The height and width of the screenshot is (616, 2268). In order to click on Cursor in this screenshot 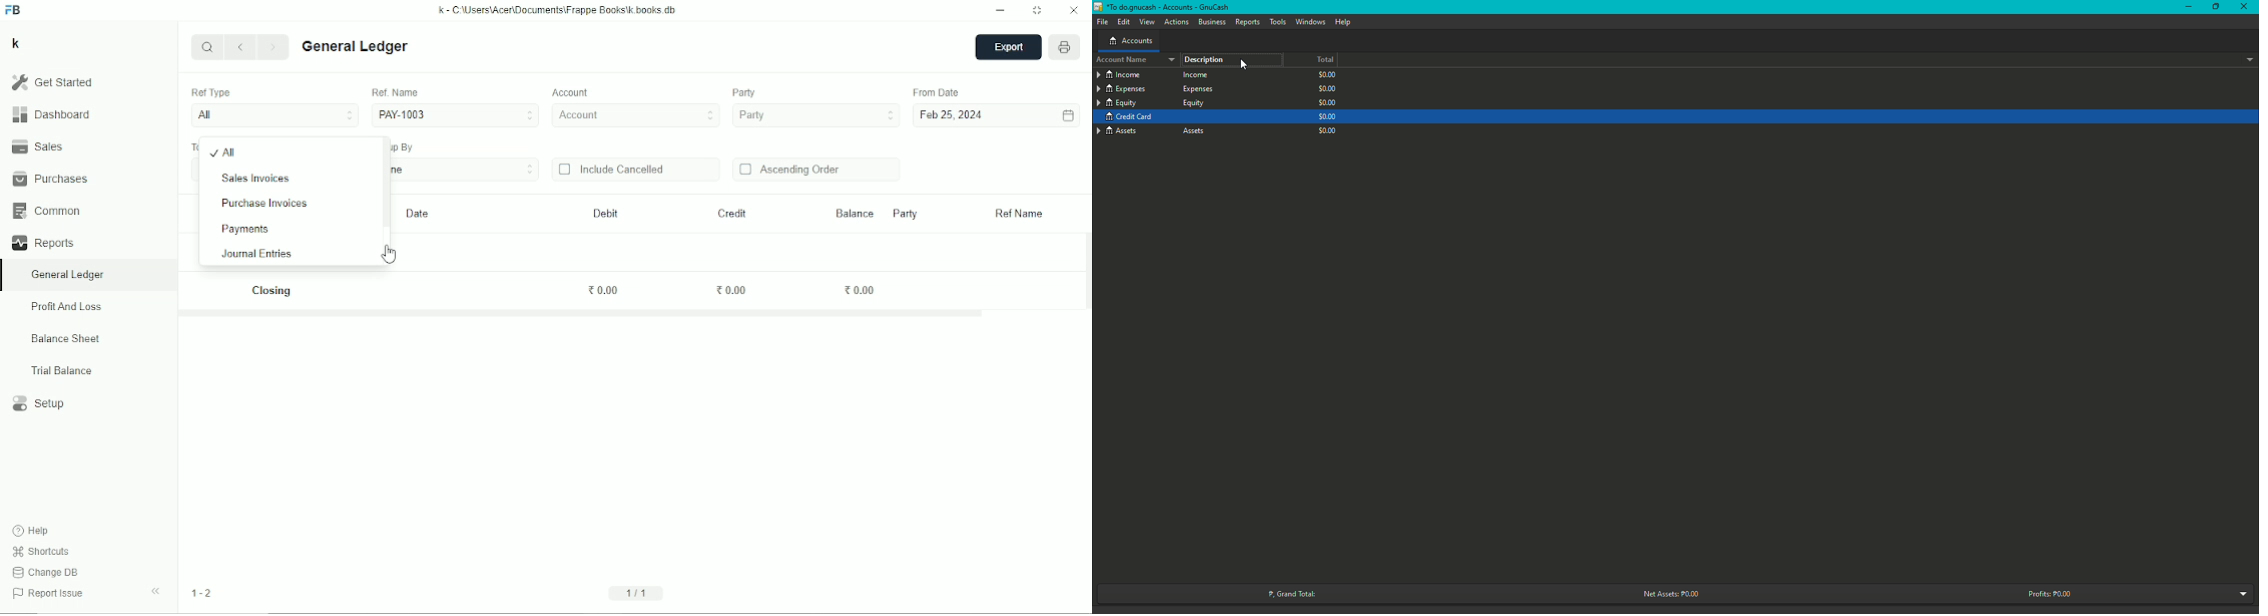, I will do `click(389, 254)`.